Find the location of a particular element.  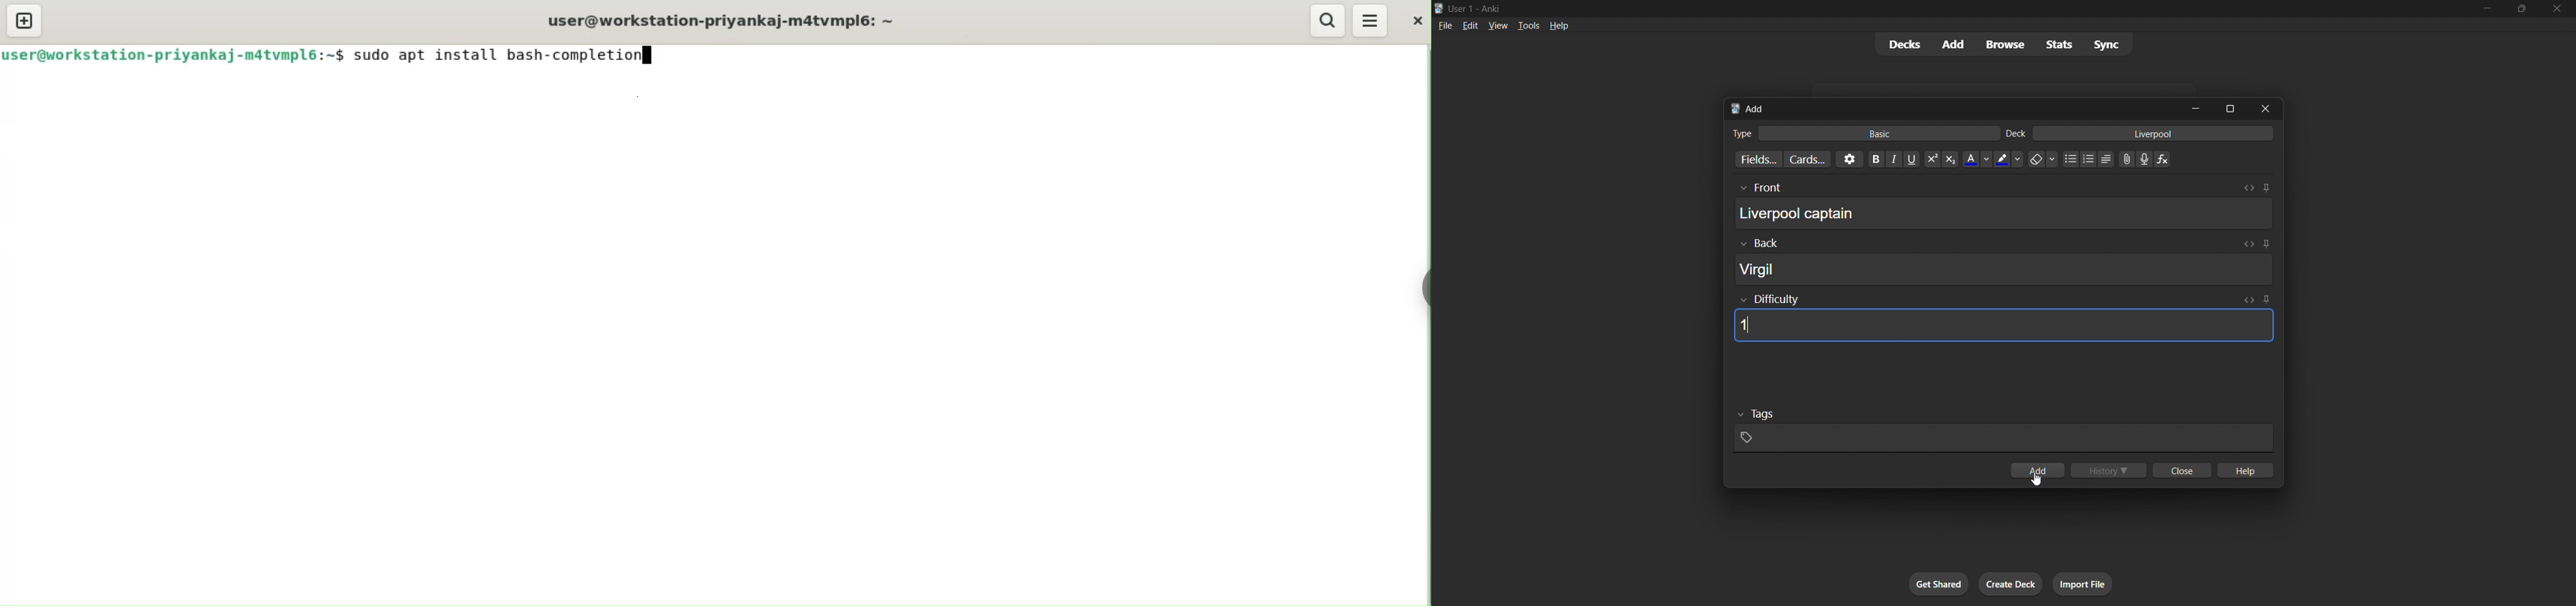

Toggle sticky is located at coordinates (2266, 188).